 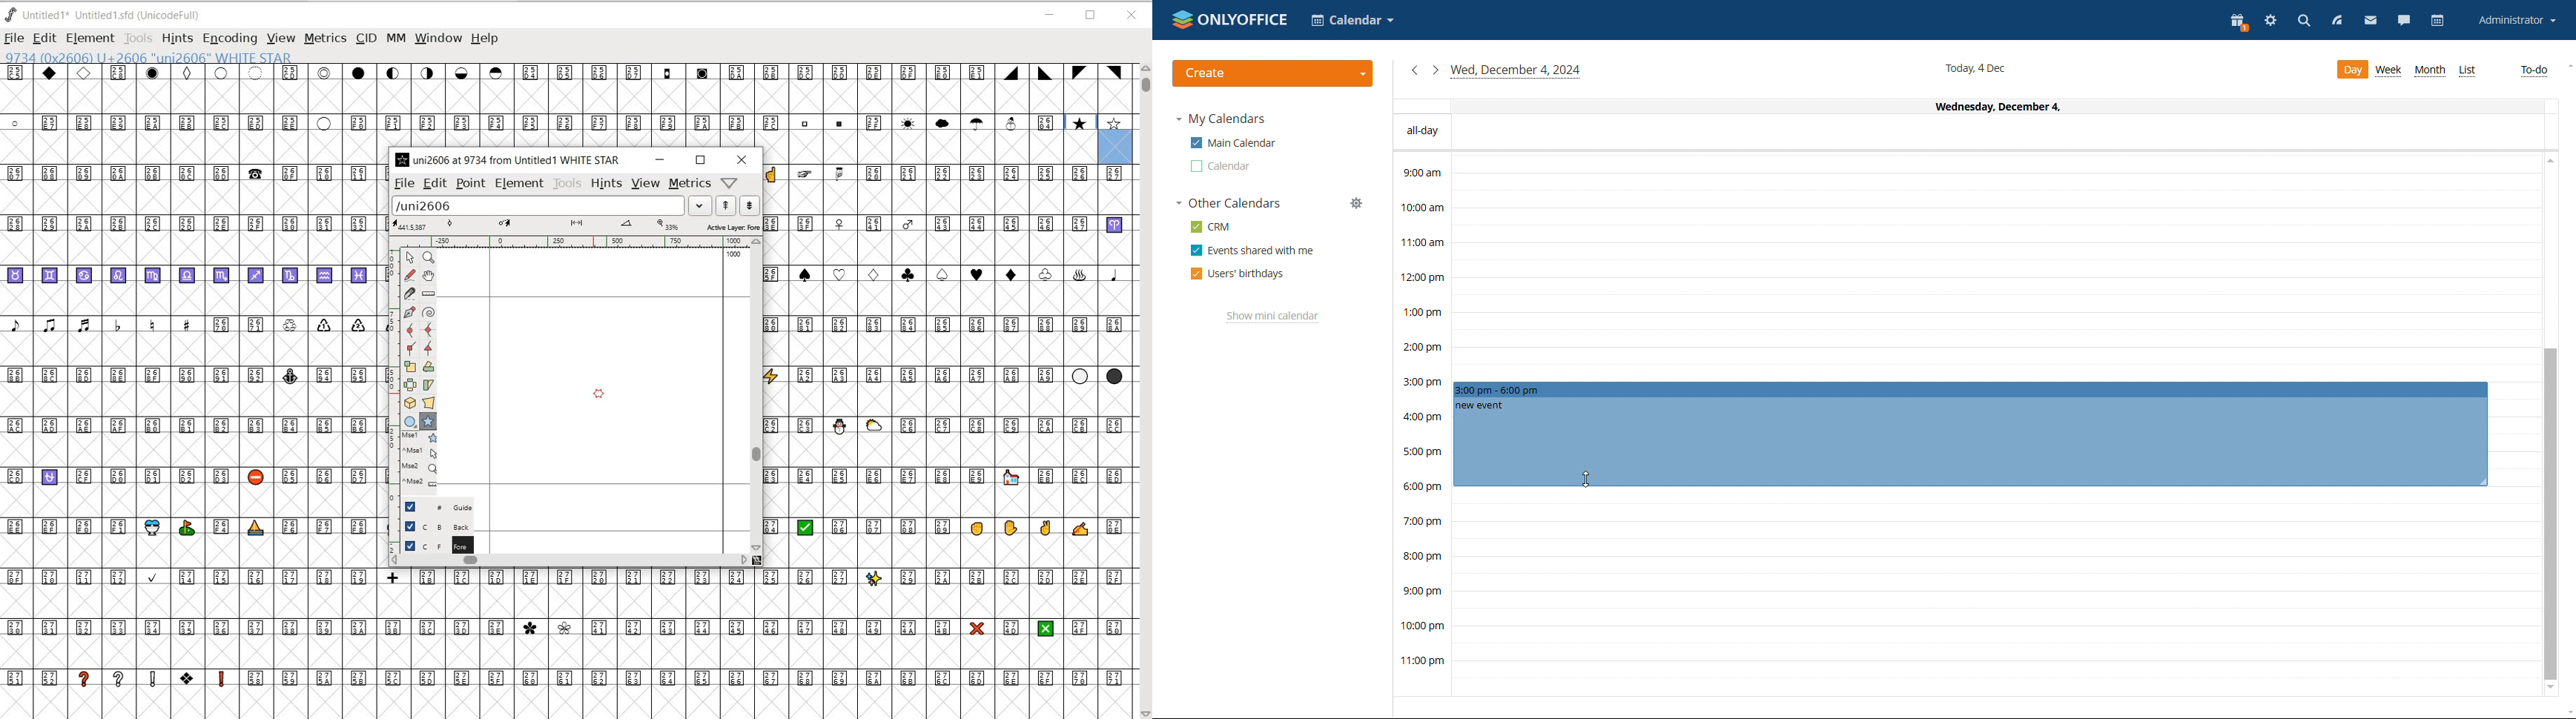 What do you see at coordinates (1978, 67) in the screenshot?
I see `current date` at bounding box center [1978, 67].